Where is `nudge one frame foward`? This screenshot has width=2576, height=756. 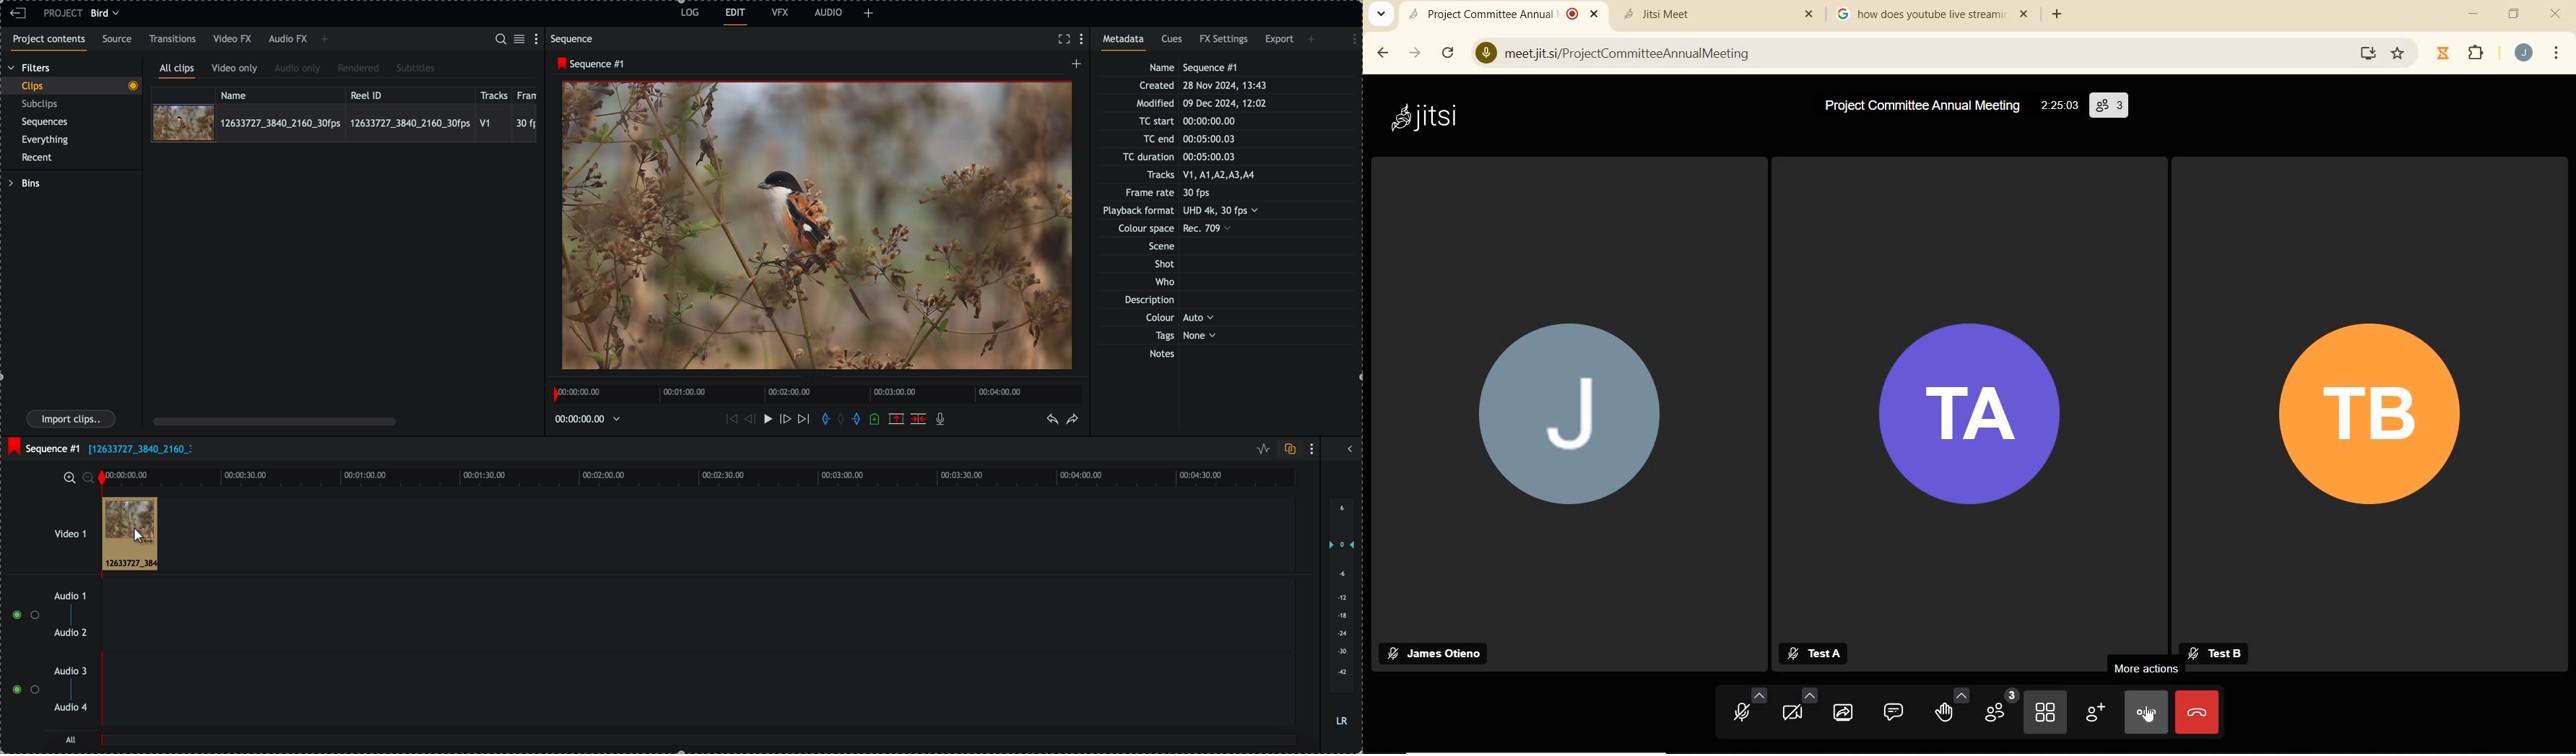
nudge one frame foward is located at coordinates (785, 420).